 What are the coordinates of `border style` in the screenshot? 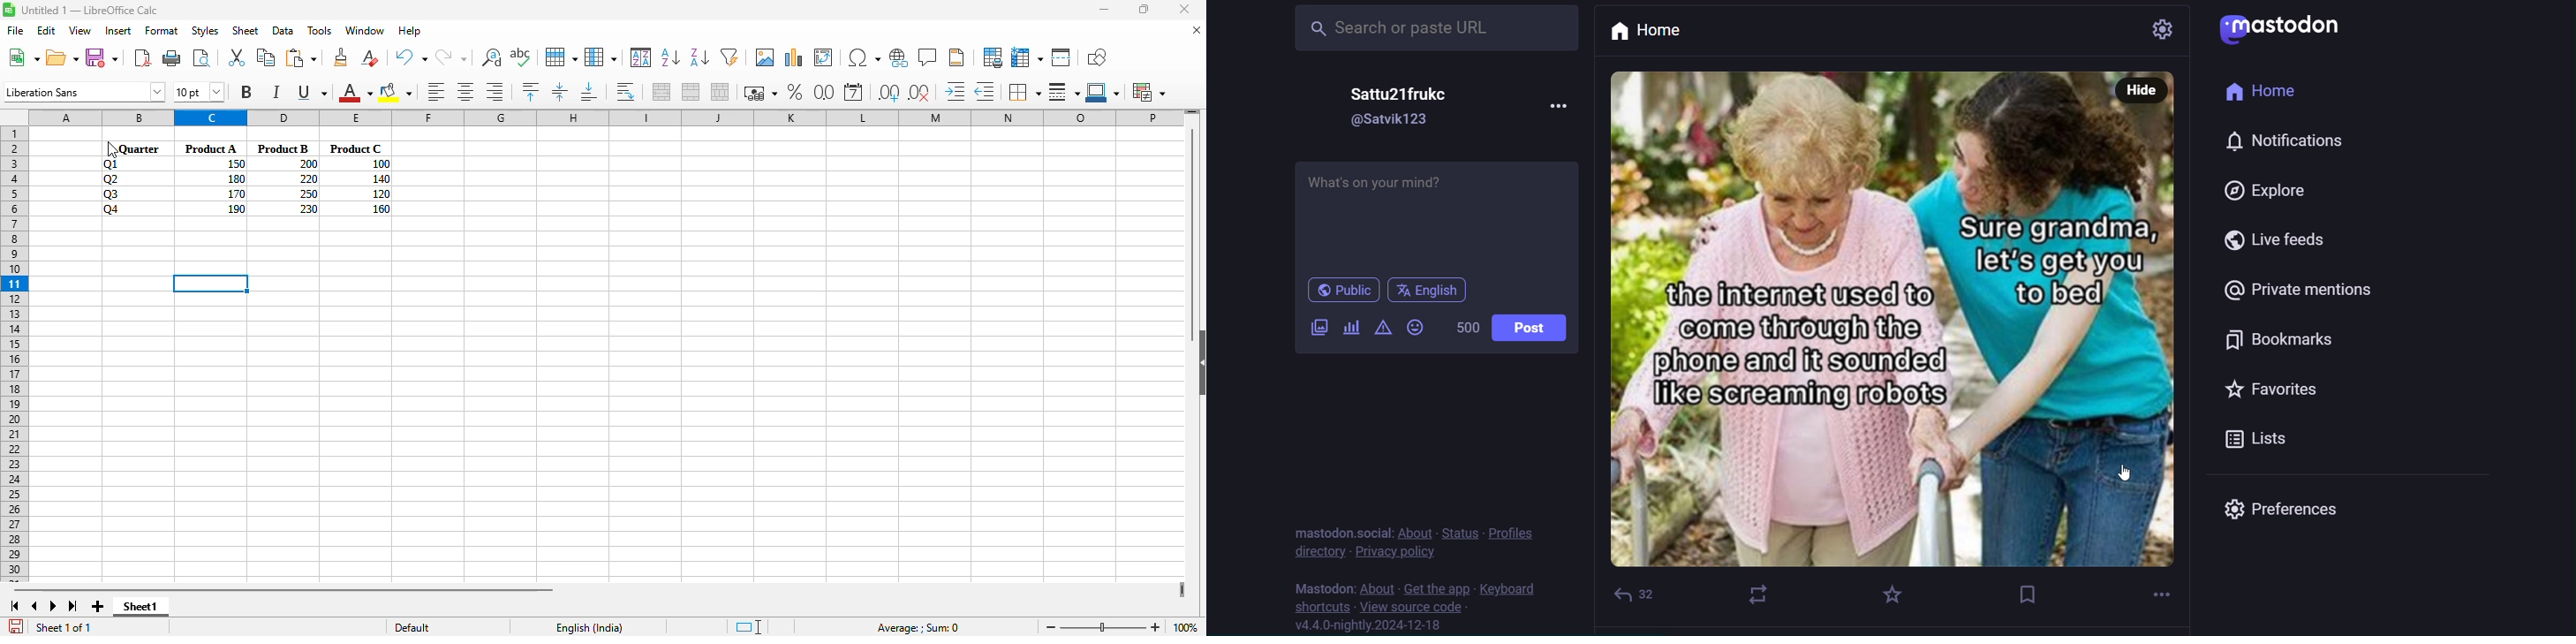 It's located at (1064, 92).